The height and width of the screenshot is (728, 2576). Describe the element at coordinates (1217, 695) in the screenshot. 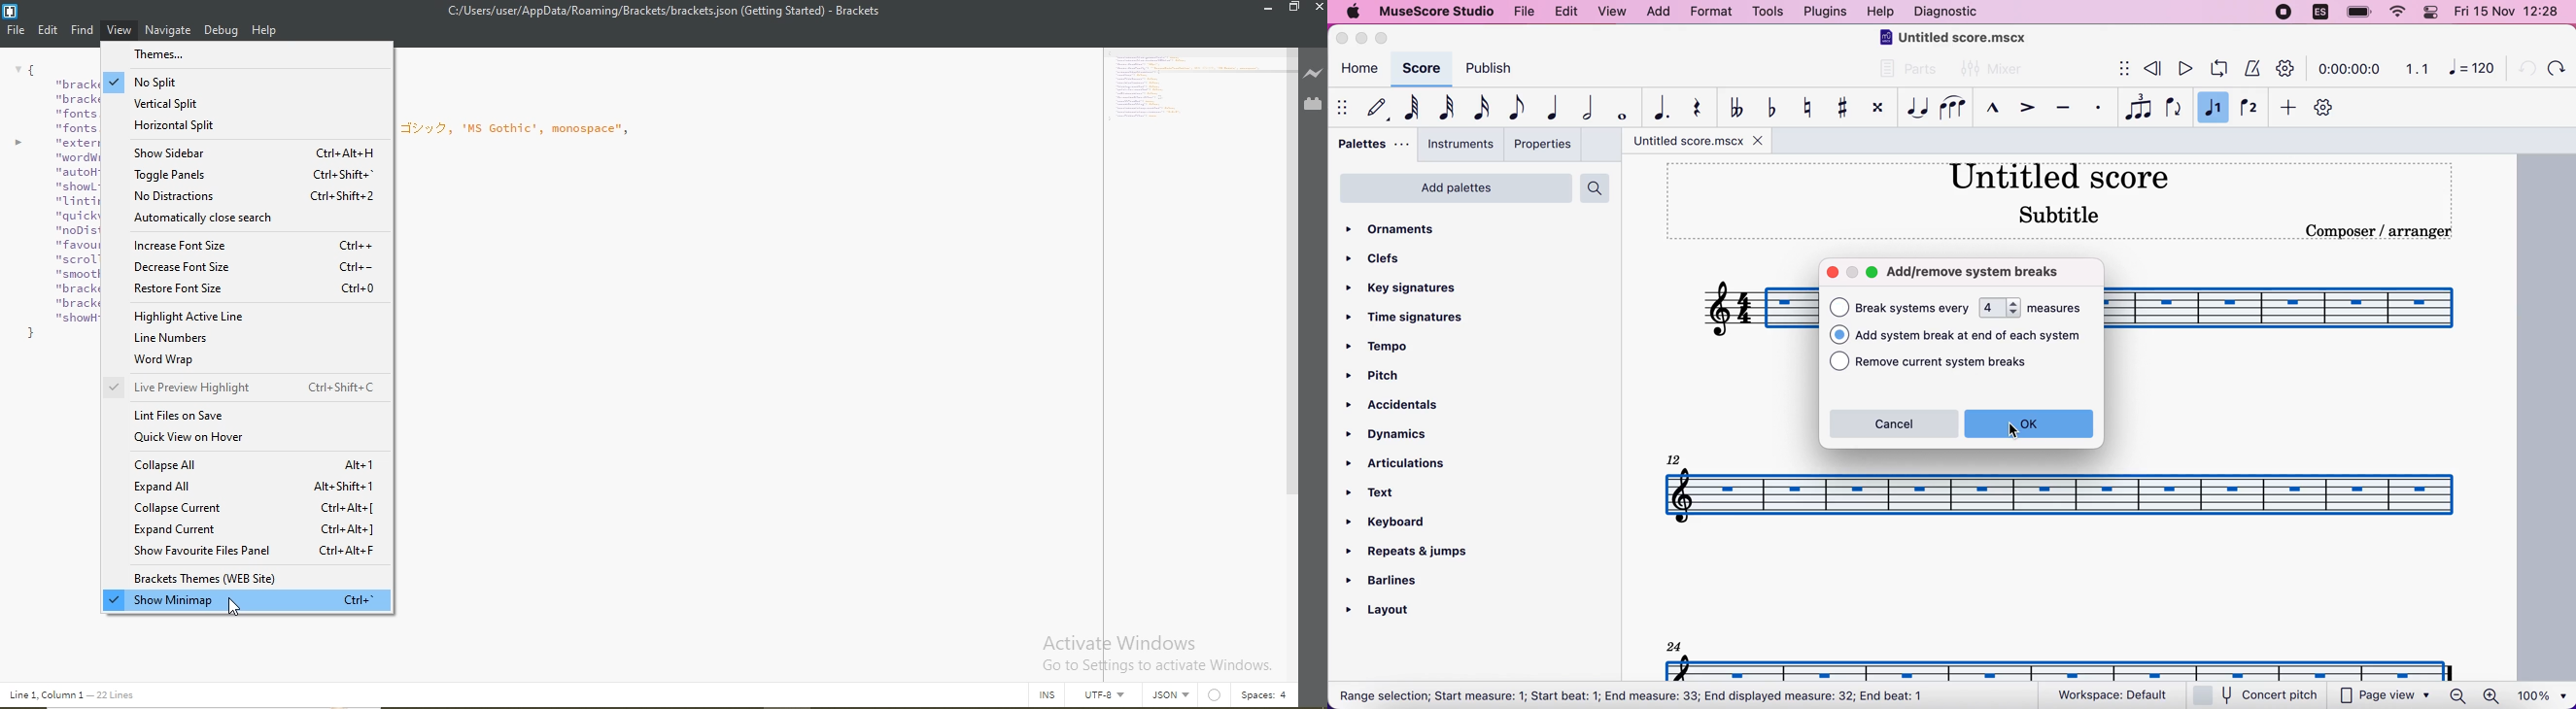

I see `Circle` at that location.